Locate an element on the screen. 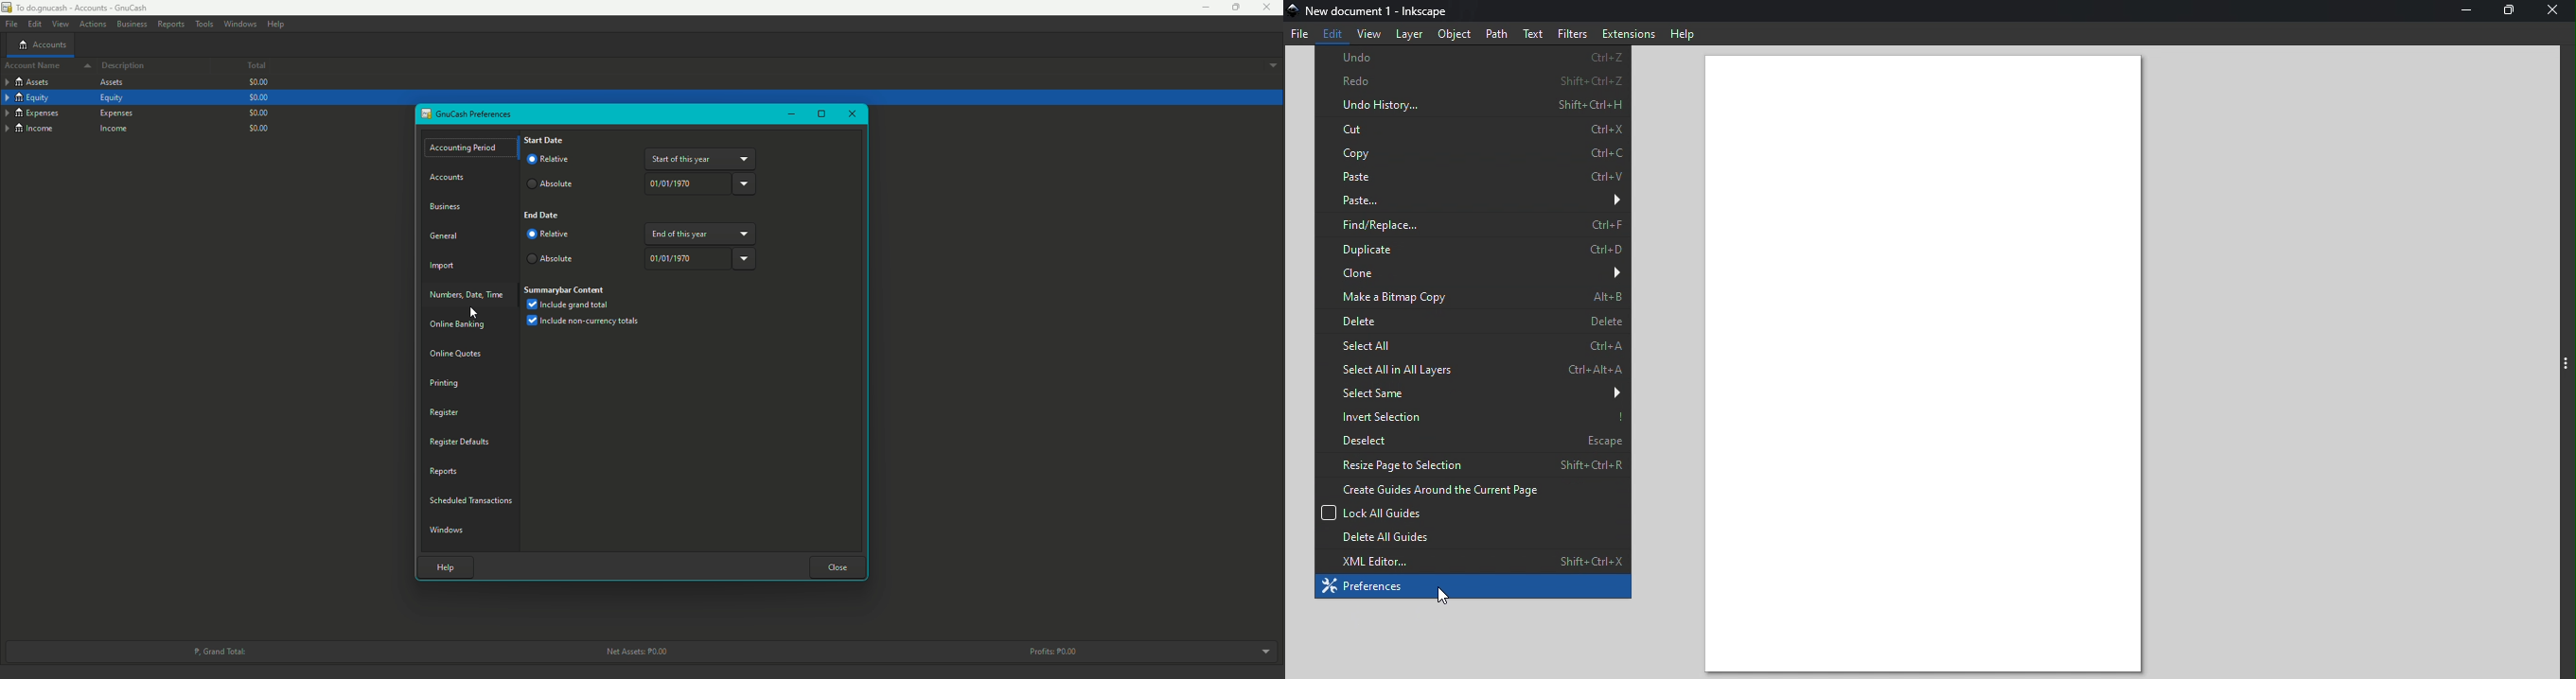  Total is located at coordinates (246, 67).